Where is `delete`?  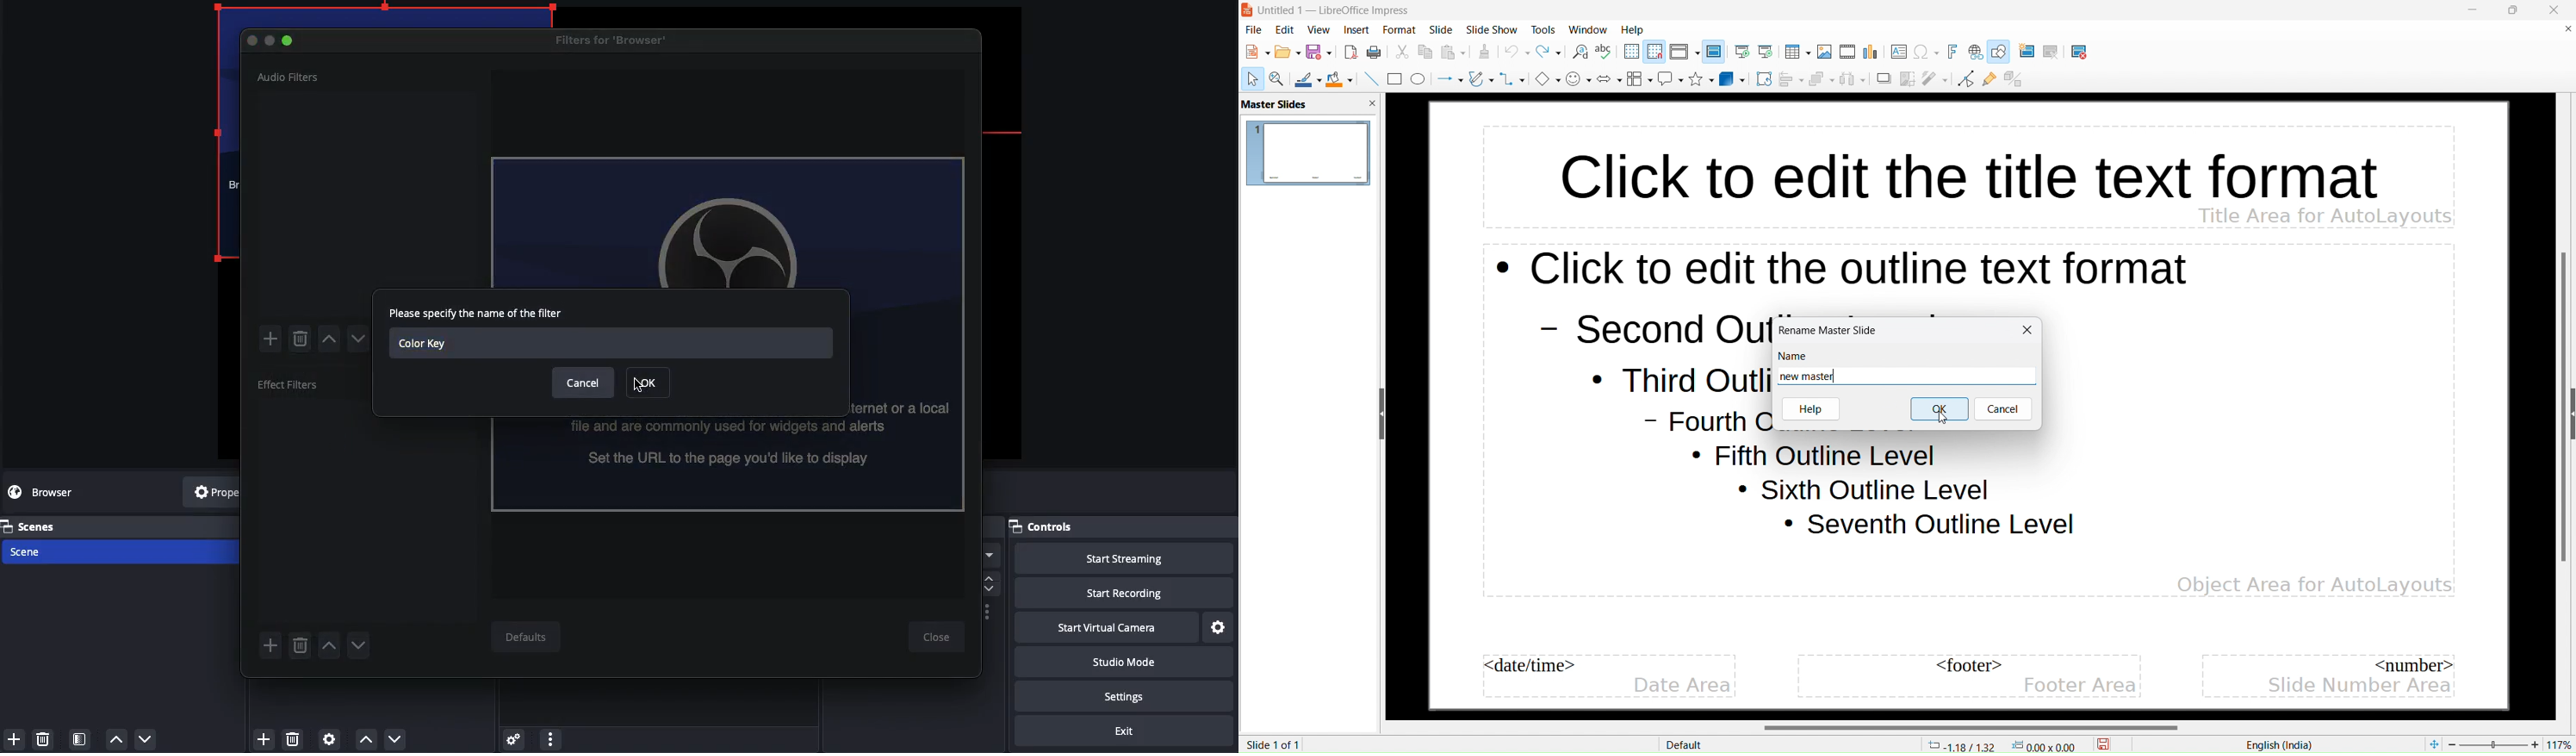 delete is located at coordinates (299, 642).